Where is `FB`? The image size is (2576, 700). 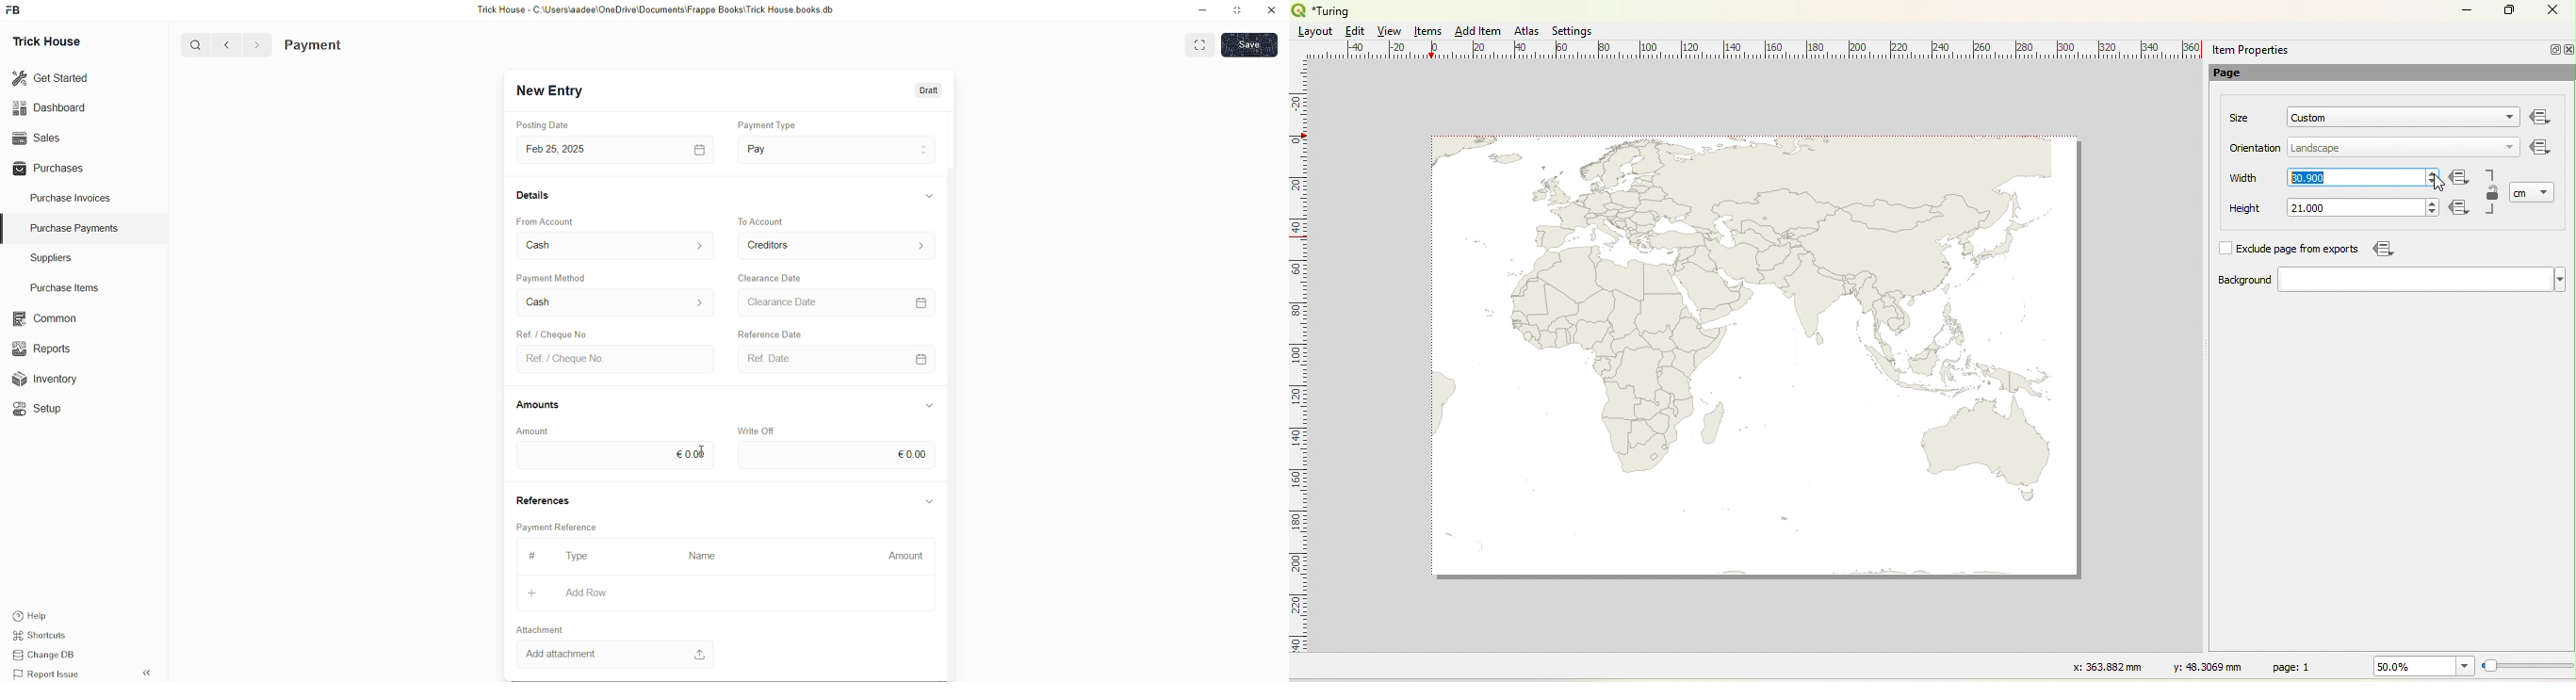 FB is located at coordinates (15, 9).